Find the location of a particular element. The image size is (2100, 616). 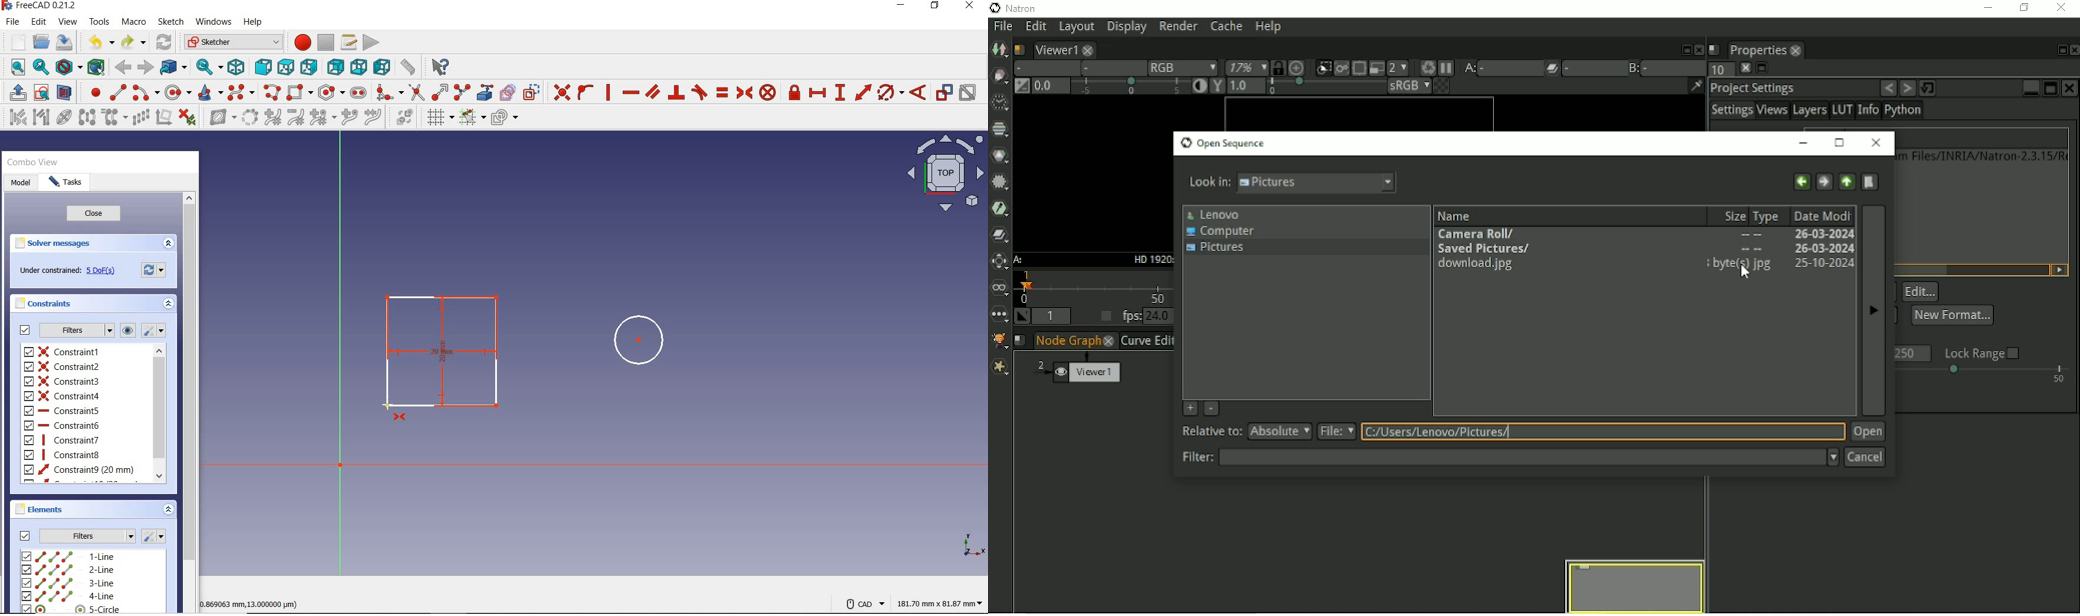

-- is located at coordinates (1751, 236).